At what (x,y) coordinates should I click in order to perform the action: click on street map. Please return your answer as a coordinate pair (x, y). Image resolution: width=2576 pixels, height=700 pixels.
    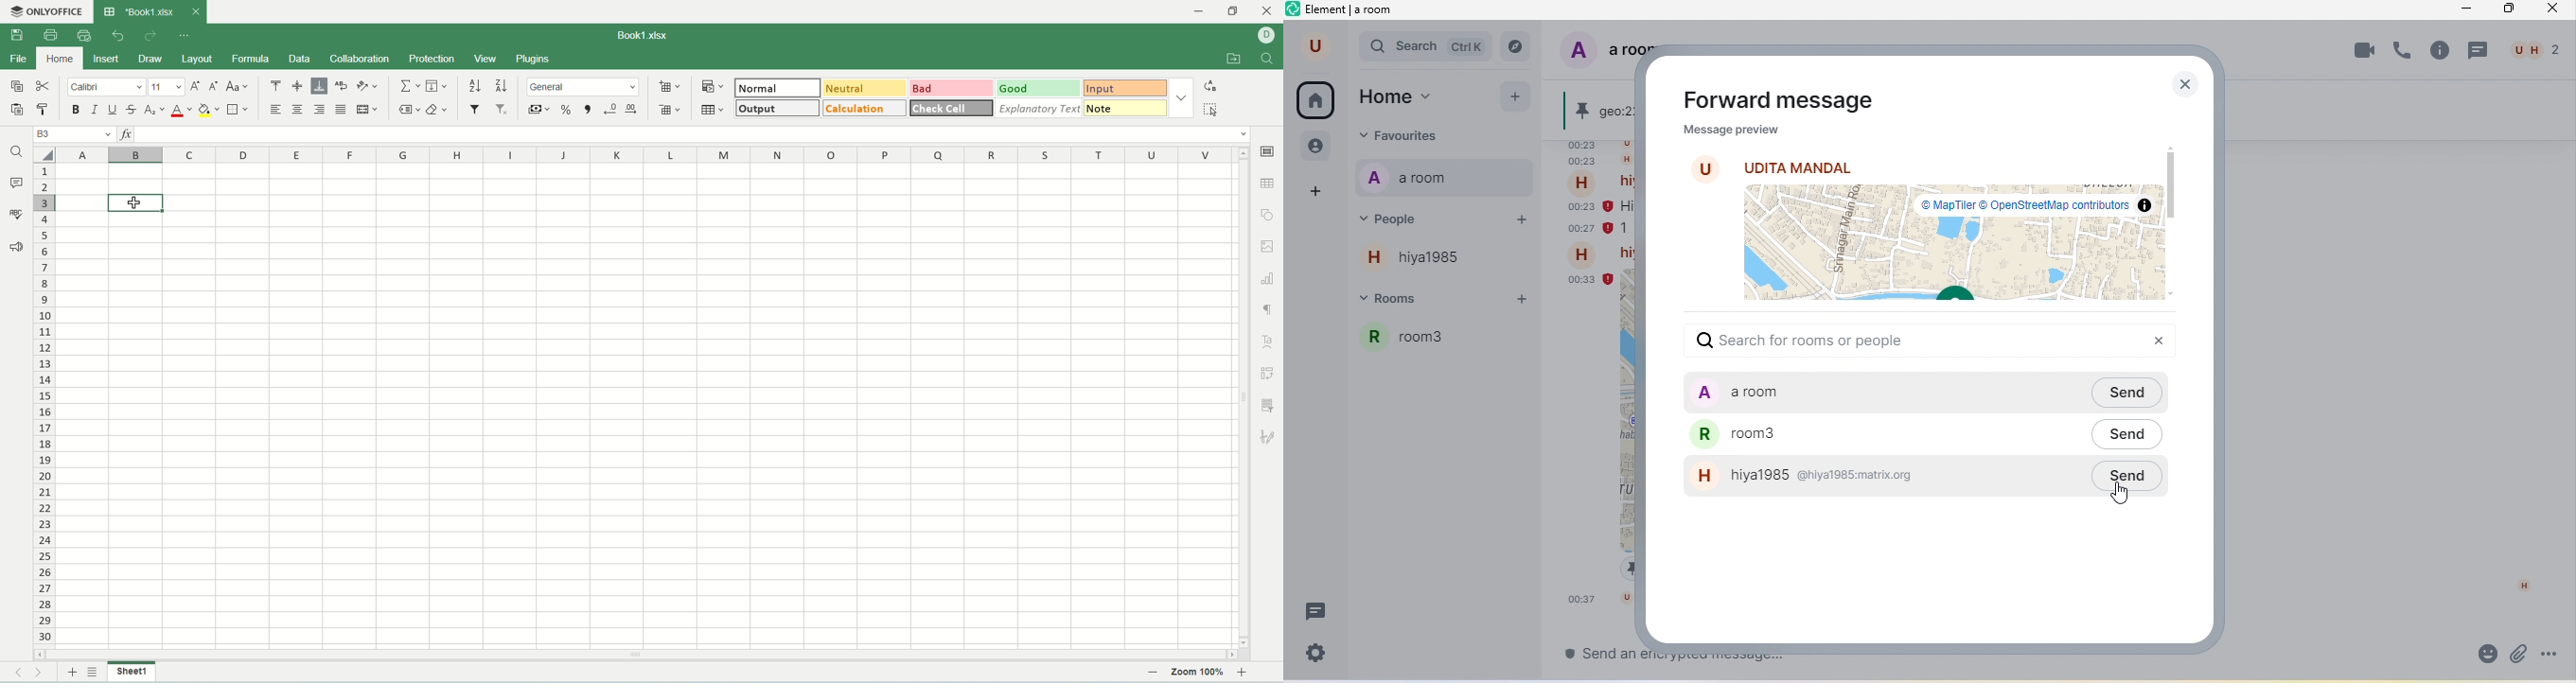
    Looking at the image, I should click on (1948, 245).